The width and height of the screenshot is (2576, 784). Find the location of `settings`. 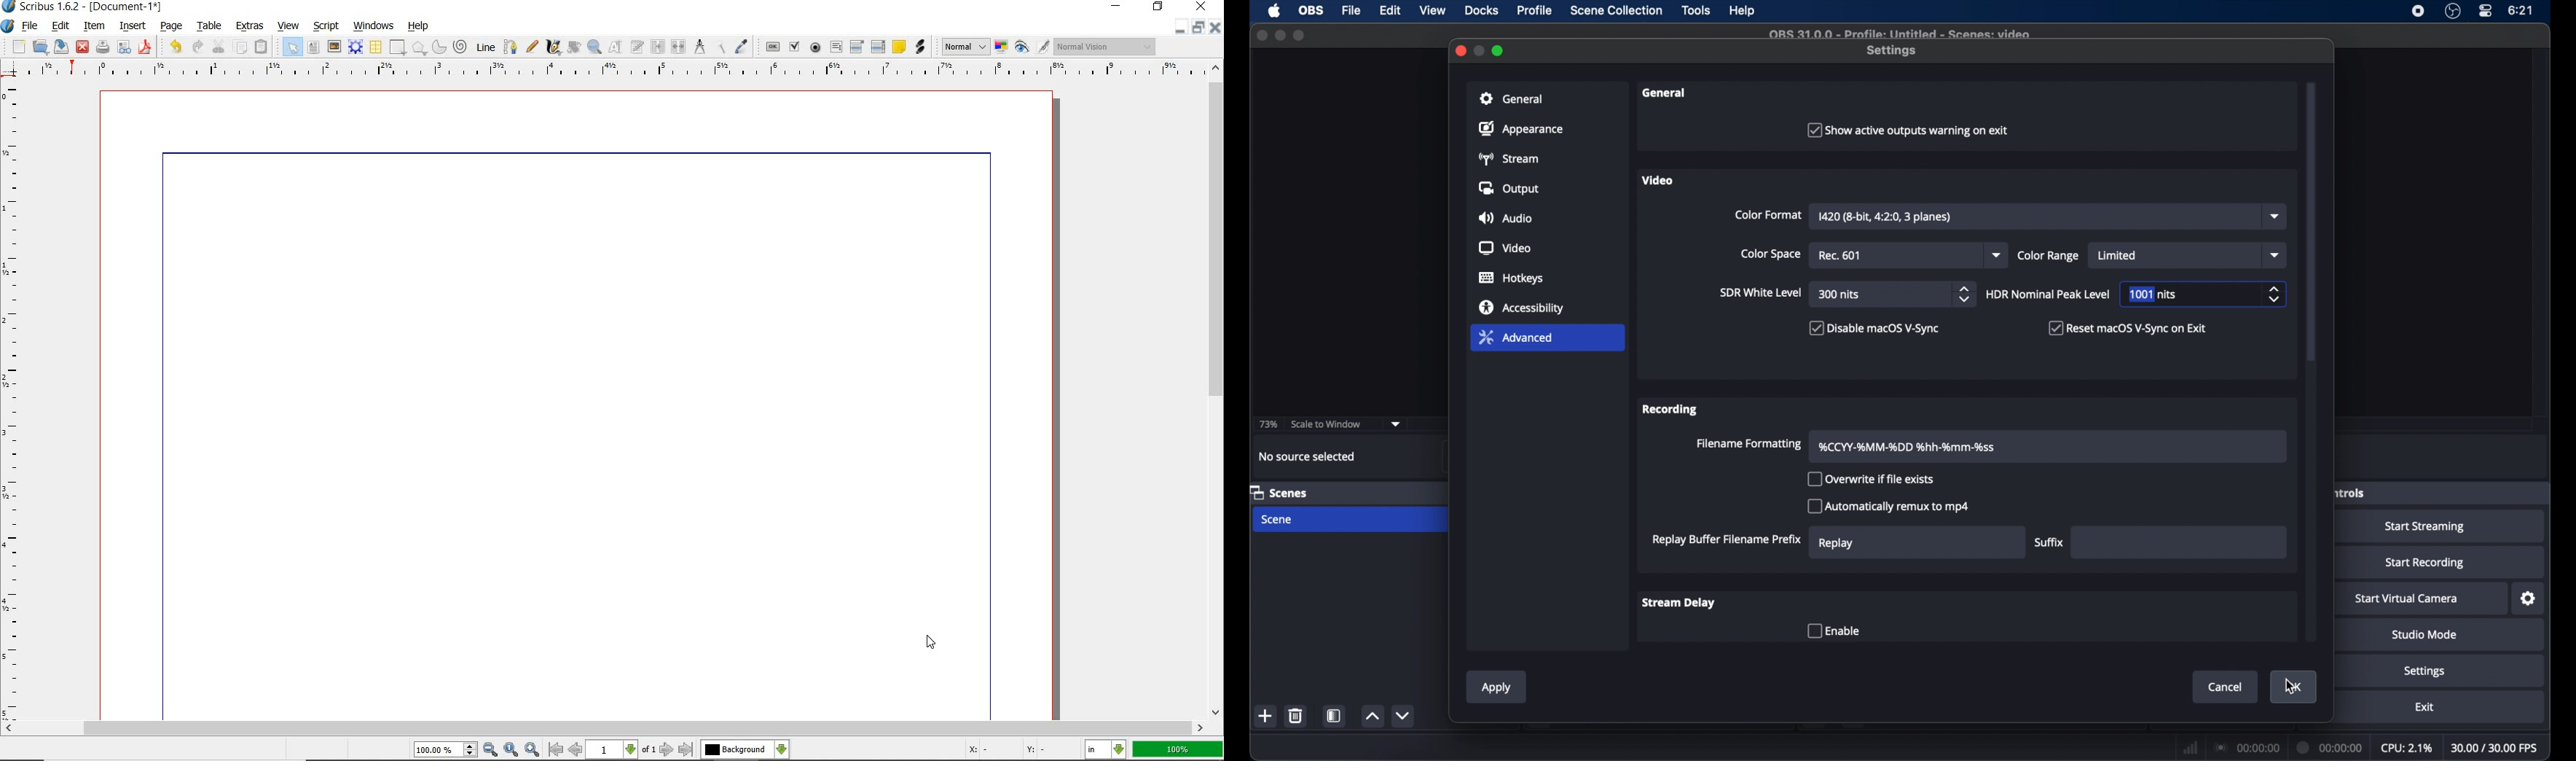

settings is located at coordinates (2425, 672).